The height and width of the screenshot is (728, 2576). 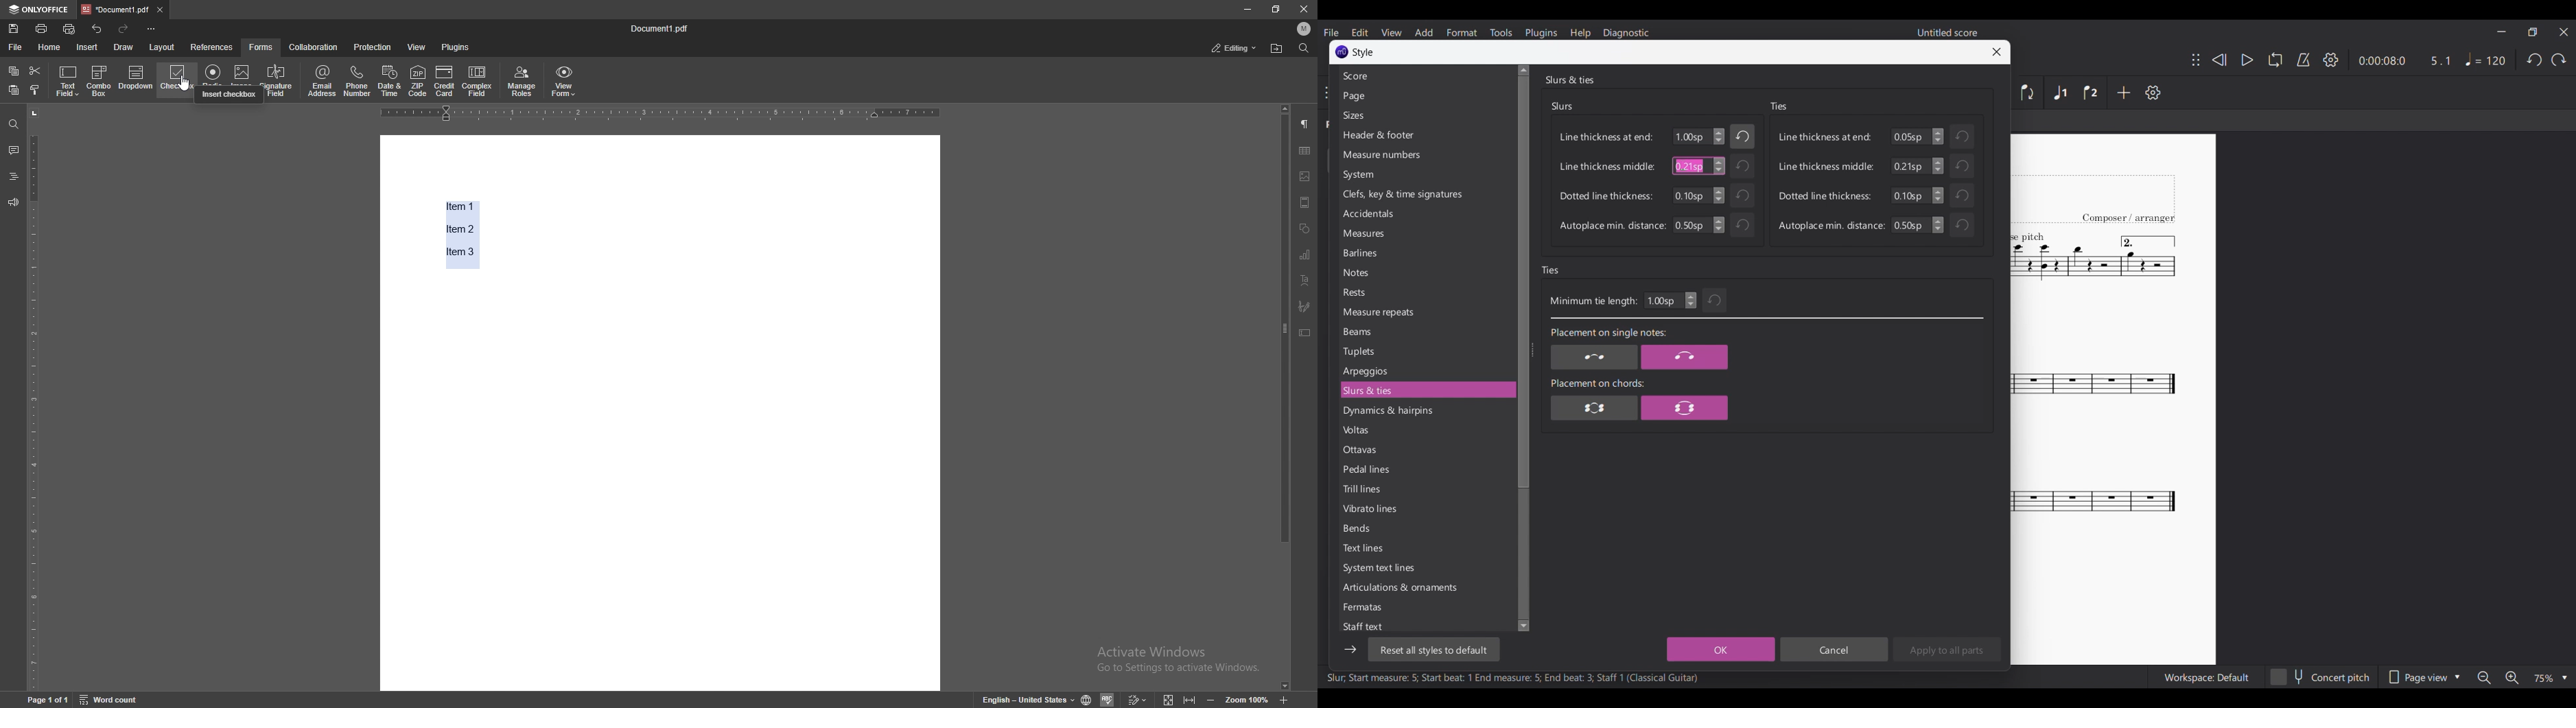 What do you see at coordinates (1426, 390) in the screenshot?
I see `Slurs & ties, current selection highlighted` at bounding box center [1426, 390].